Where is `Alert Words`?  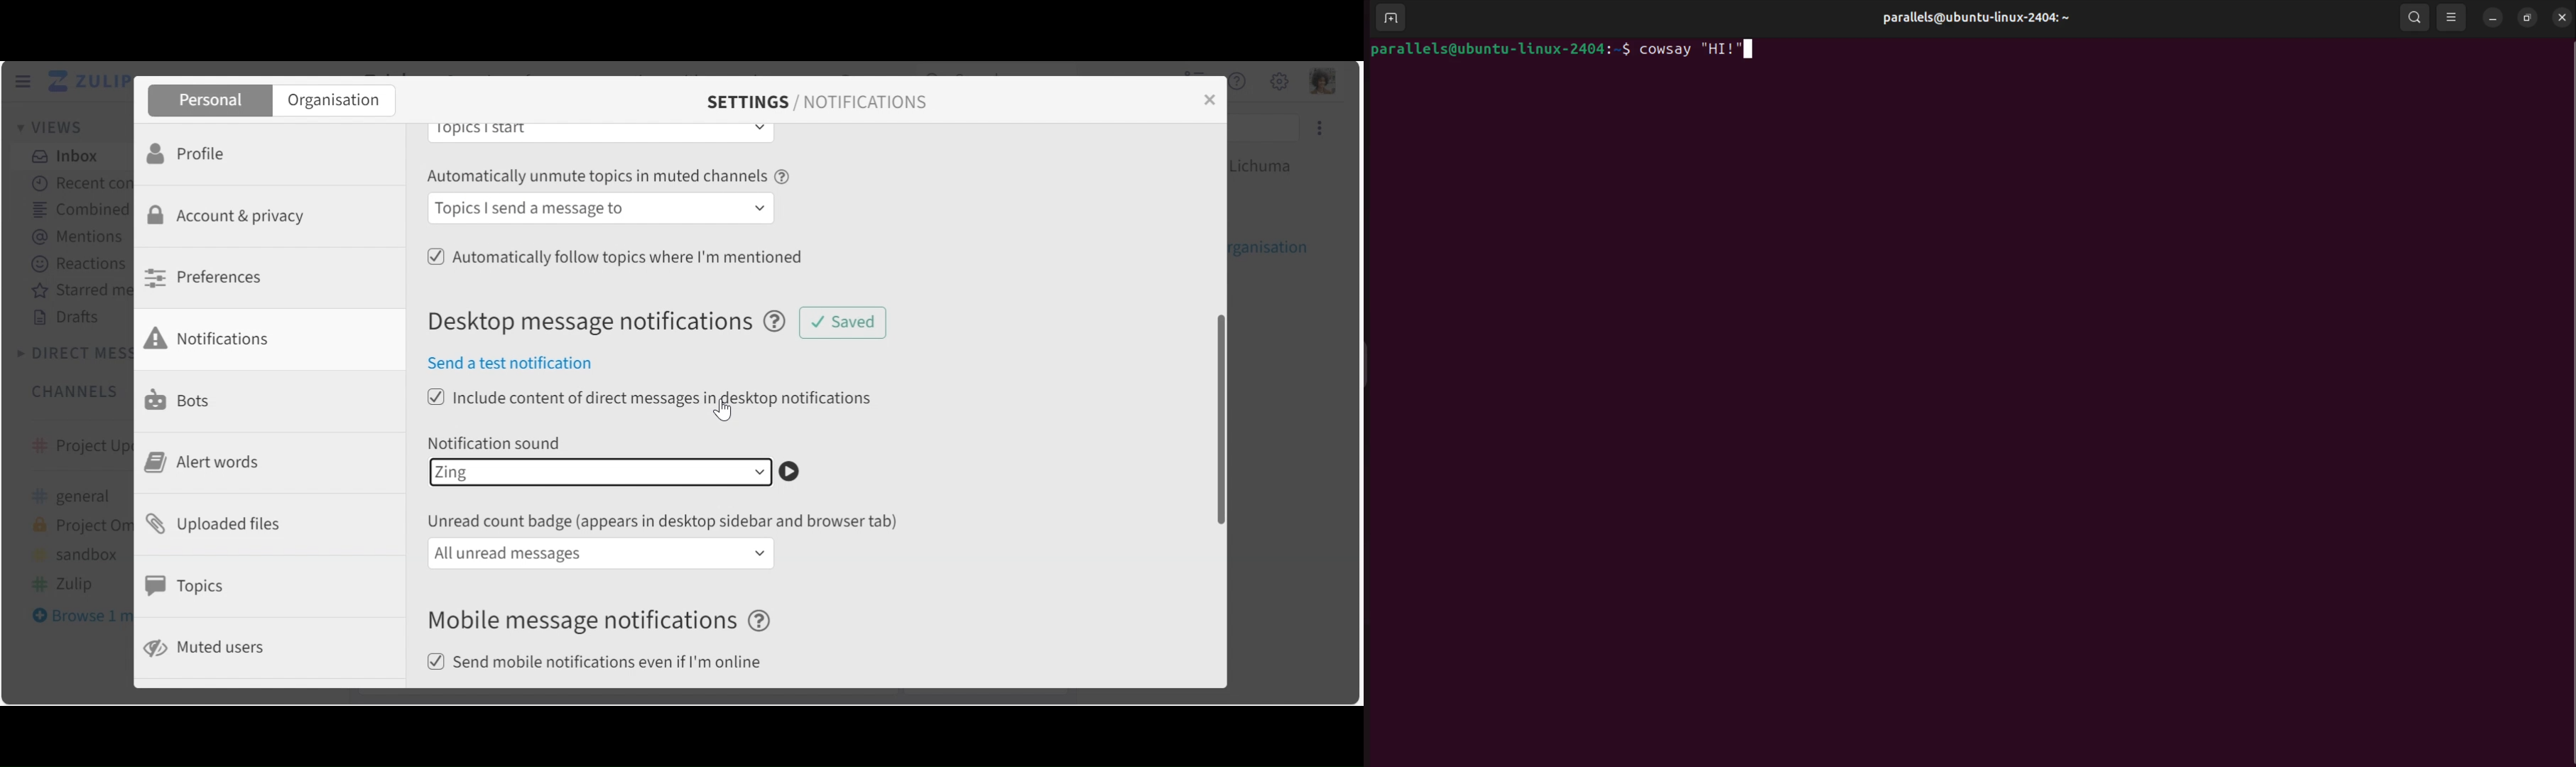 Alert Words is located at coordinates (207, 462).